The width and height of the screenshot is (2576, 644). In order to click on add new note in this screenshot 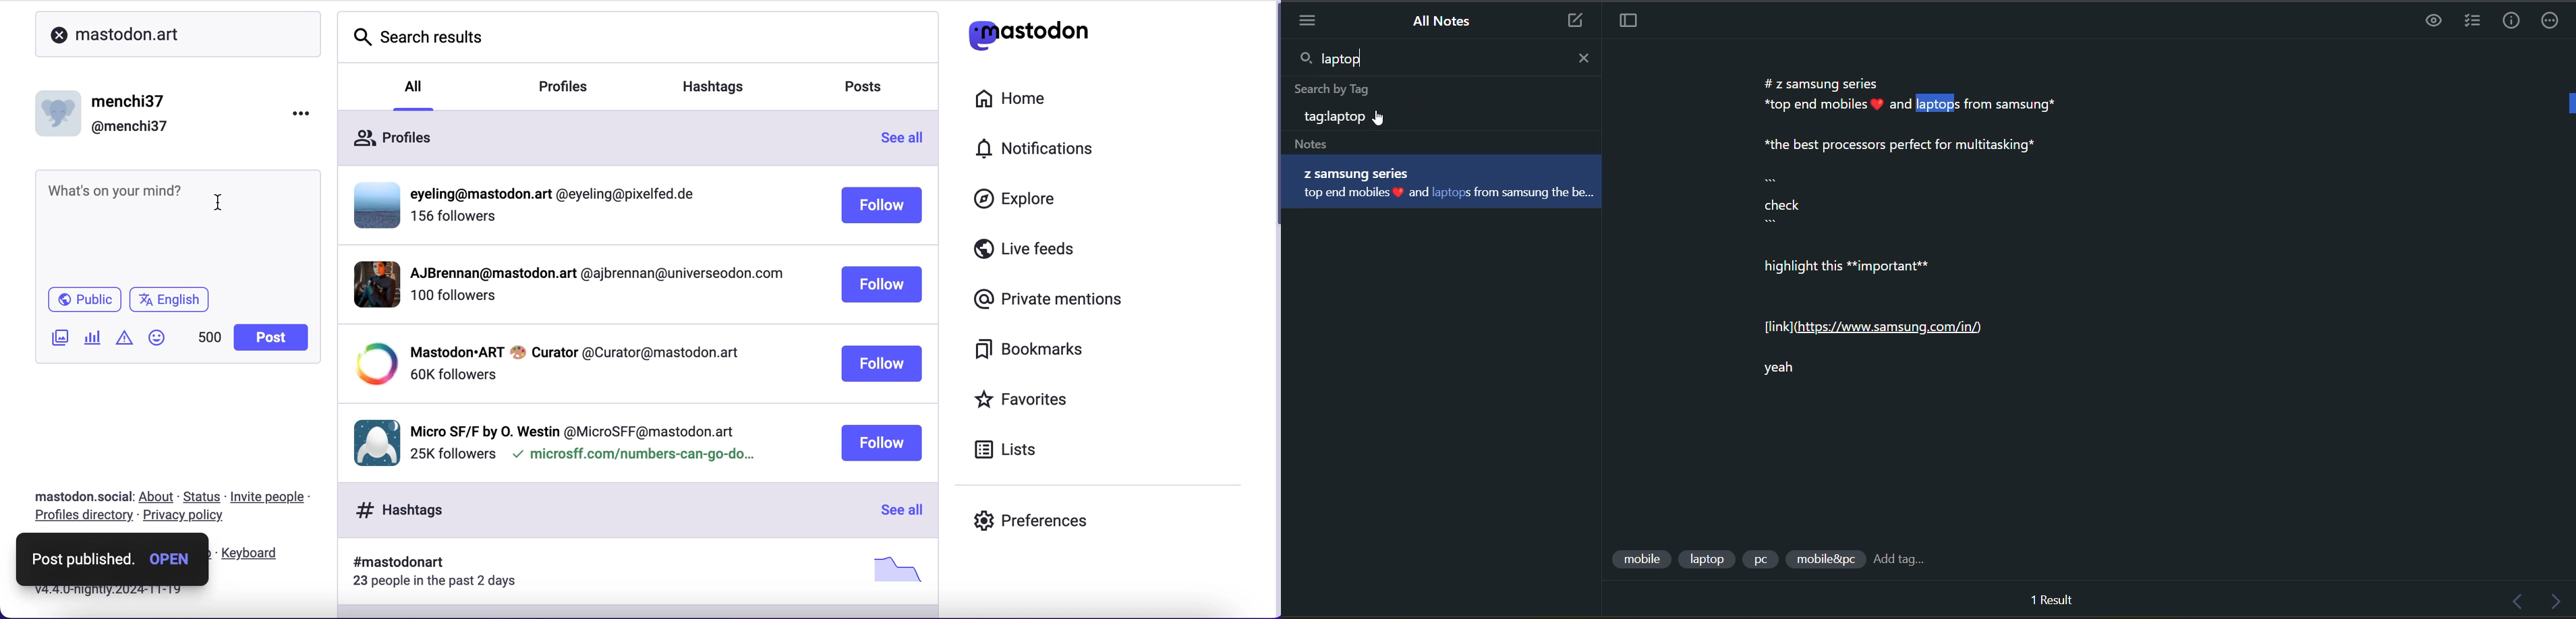, I will do `click(1571, 22)`.